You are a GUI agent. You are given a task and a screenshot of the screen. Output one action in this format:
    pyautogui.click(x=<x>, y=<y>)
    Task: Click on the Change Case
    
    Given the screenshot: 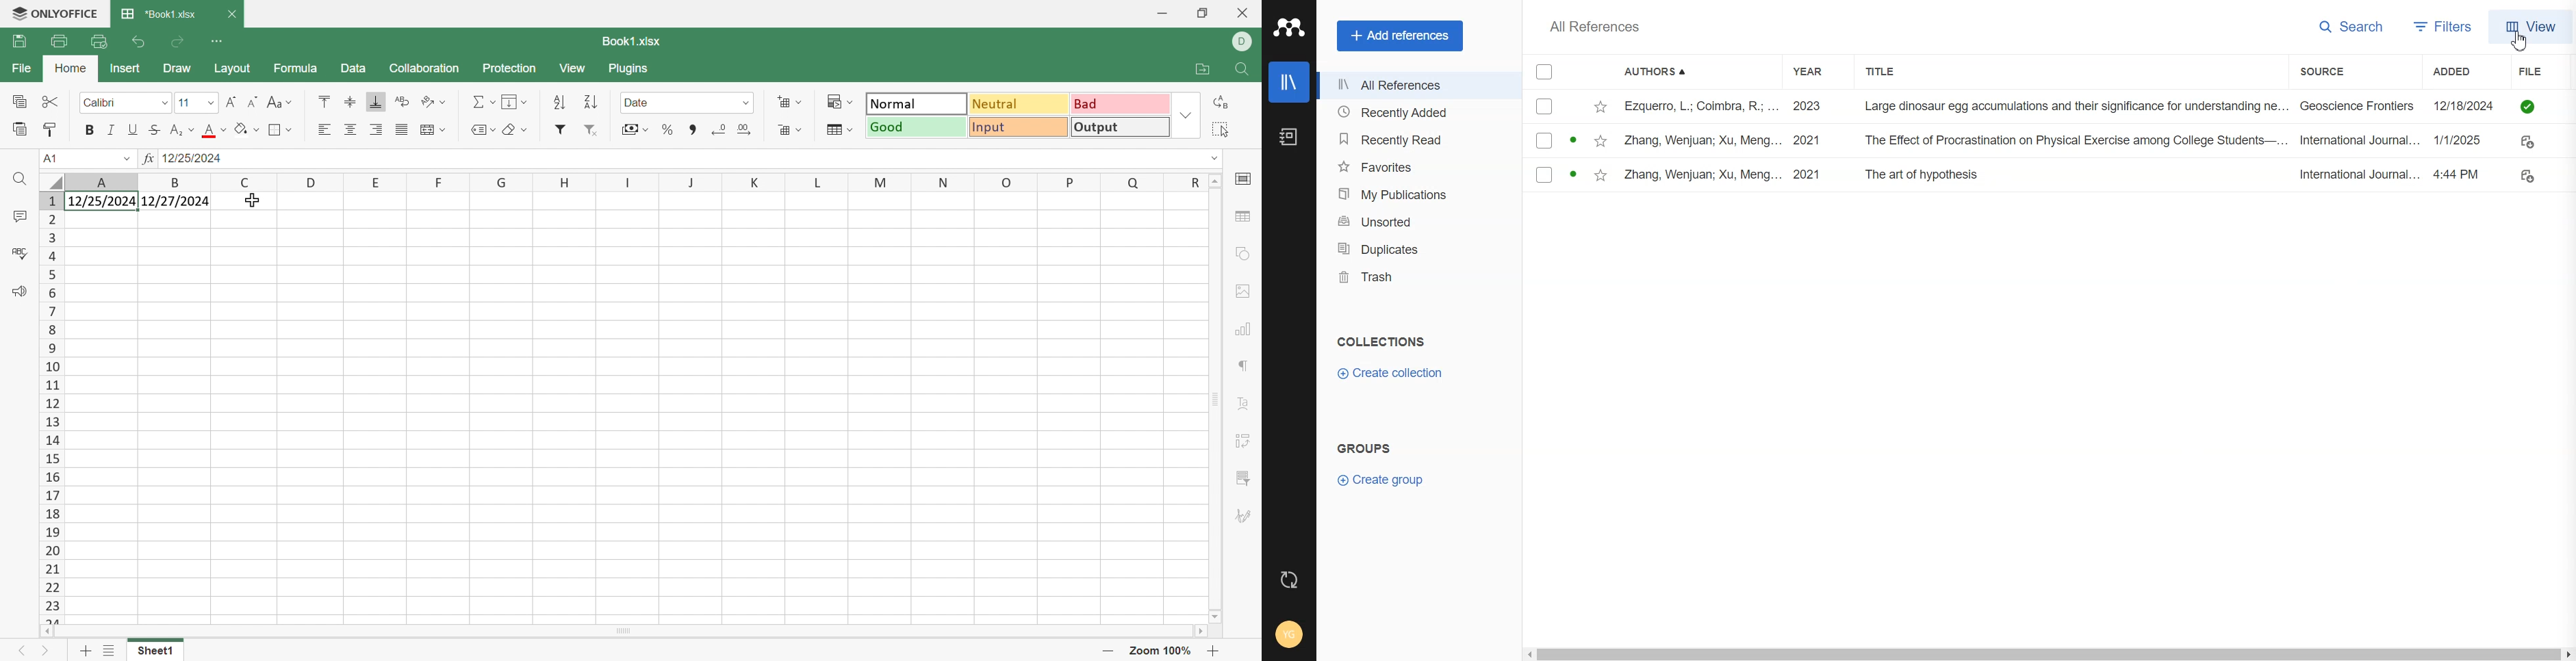 What is the action you would take?
    pyautogui.click(x=281, y=103)
    